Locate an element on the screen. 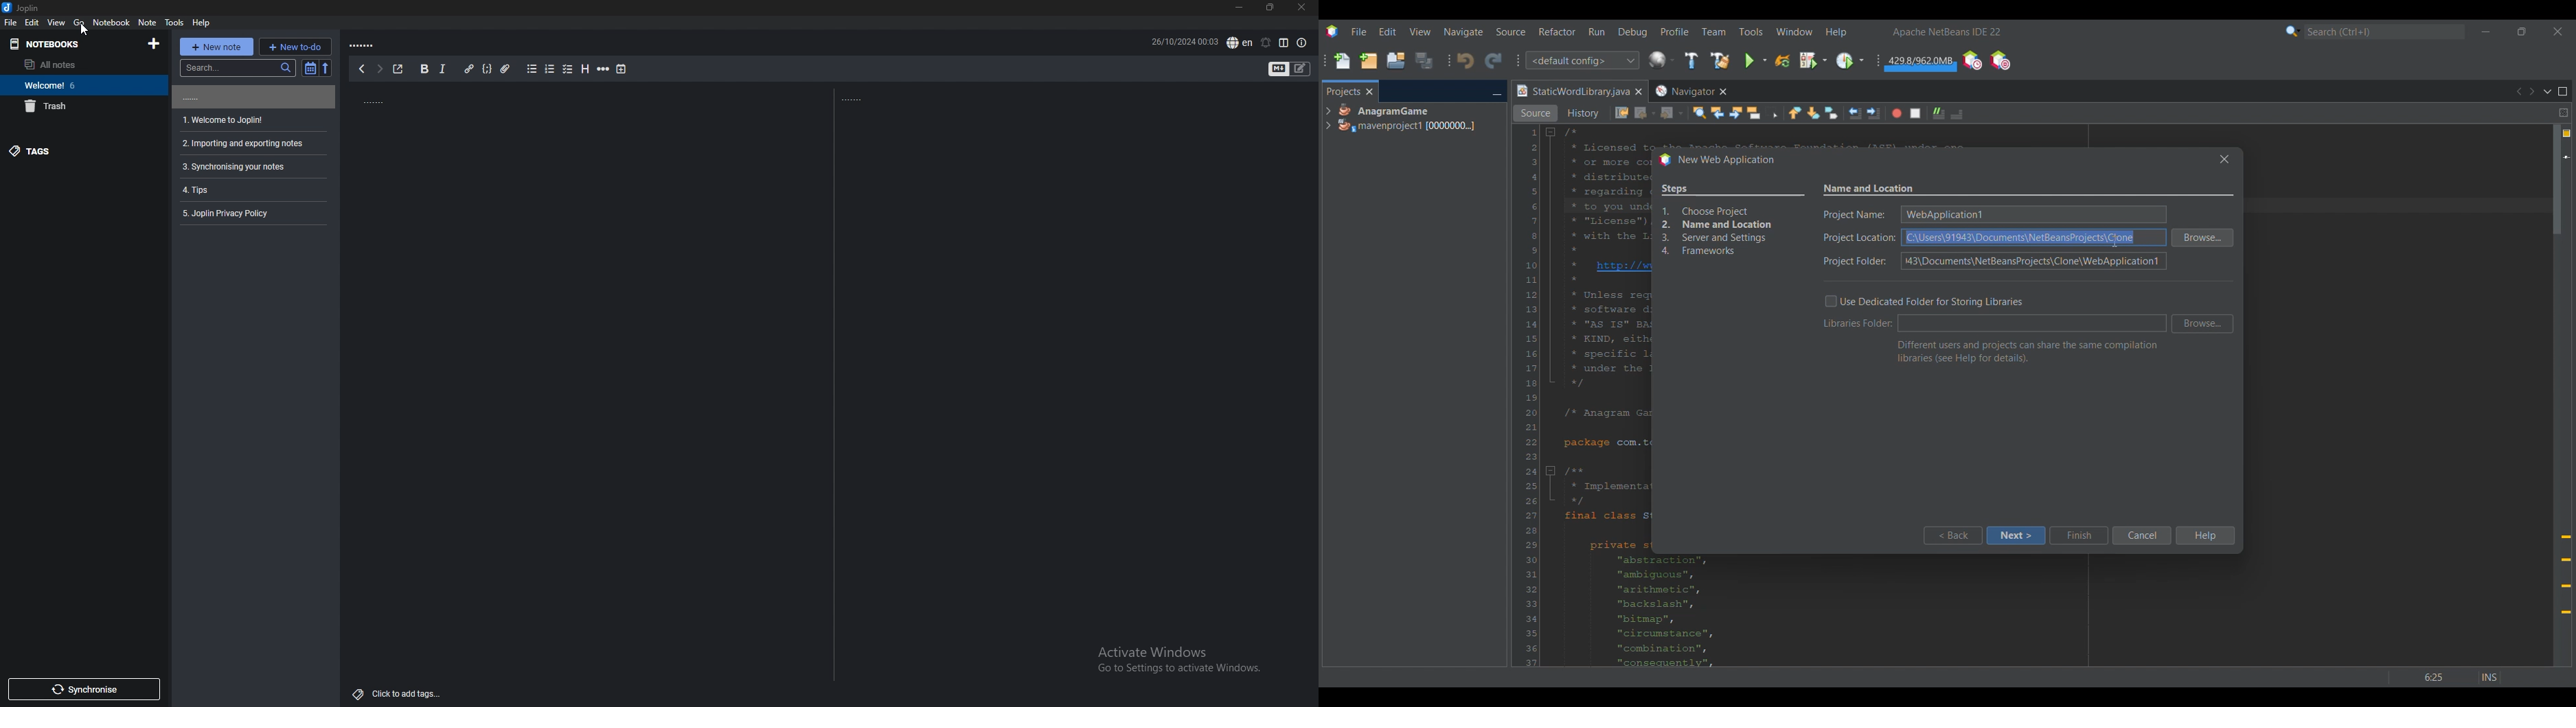 Image resolution: width=2576 pixels, height=728 pixels. heading is located at coordinates (584, 69).